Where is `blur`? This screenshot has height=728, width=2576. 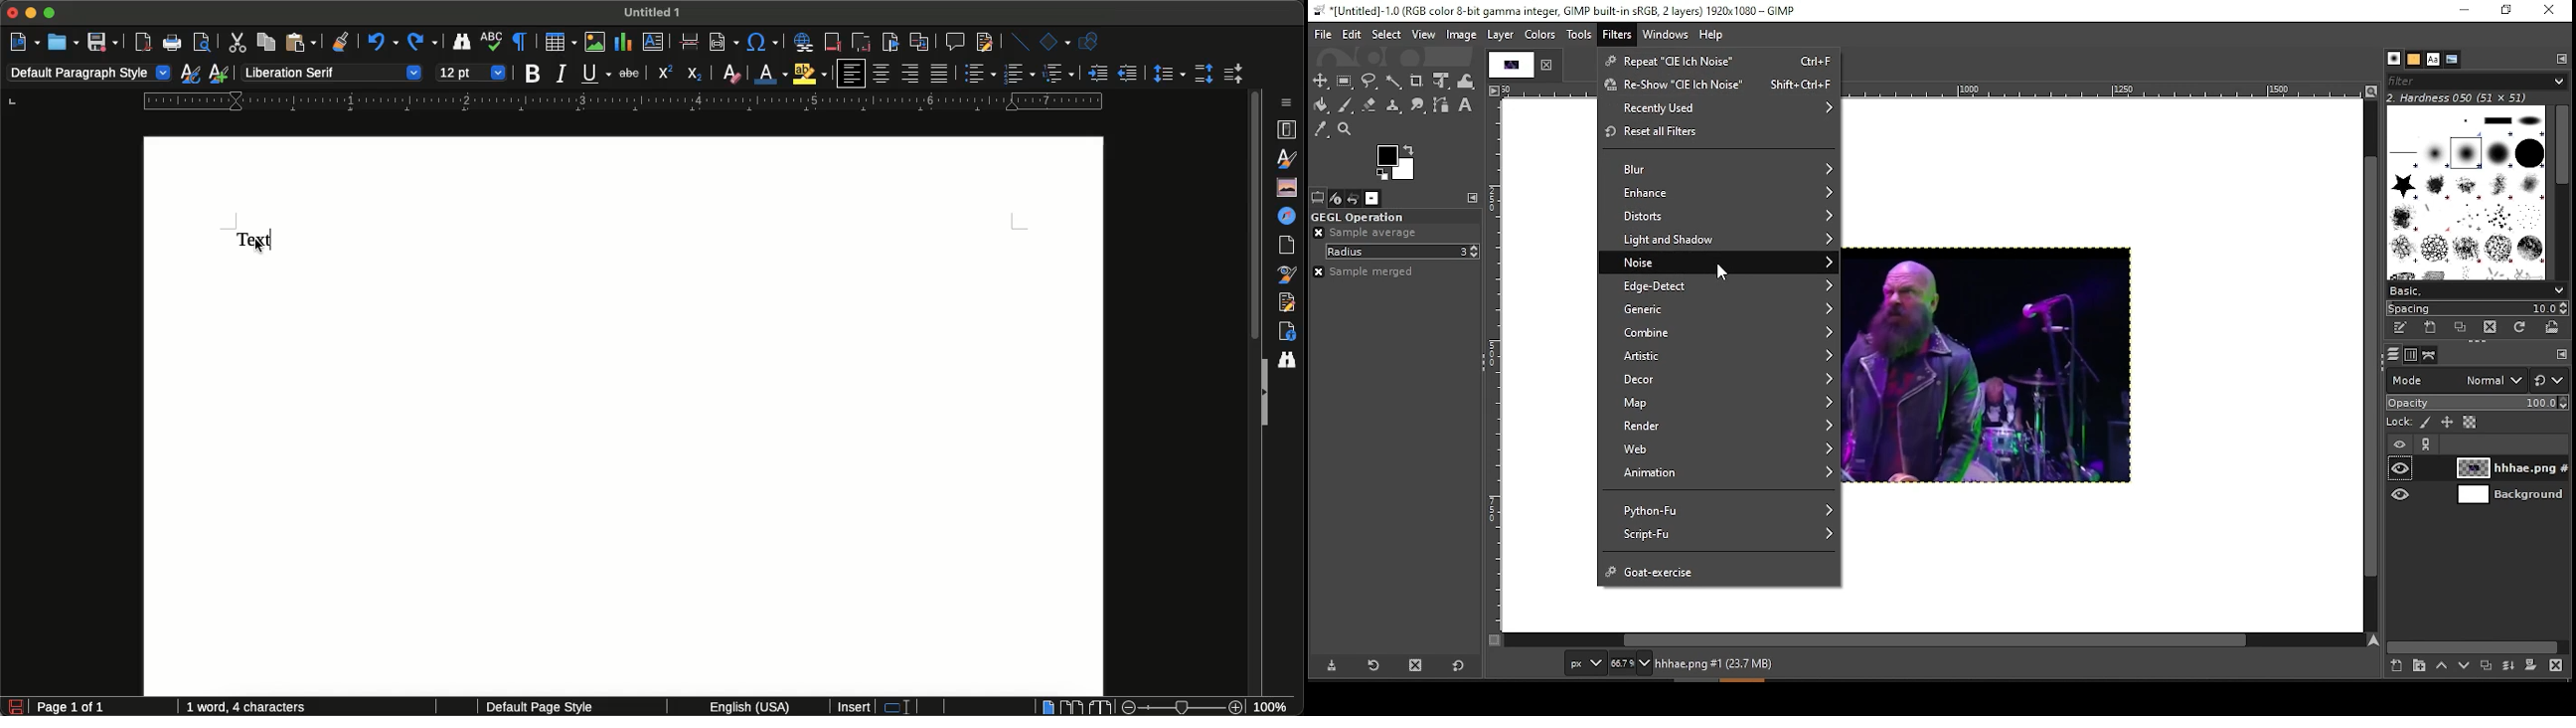 blur is located at coordinates (1717, 168).